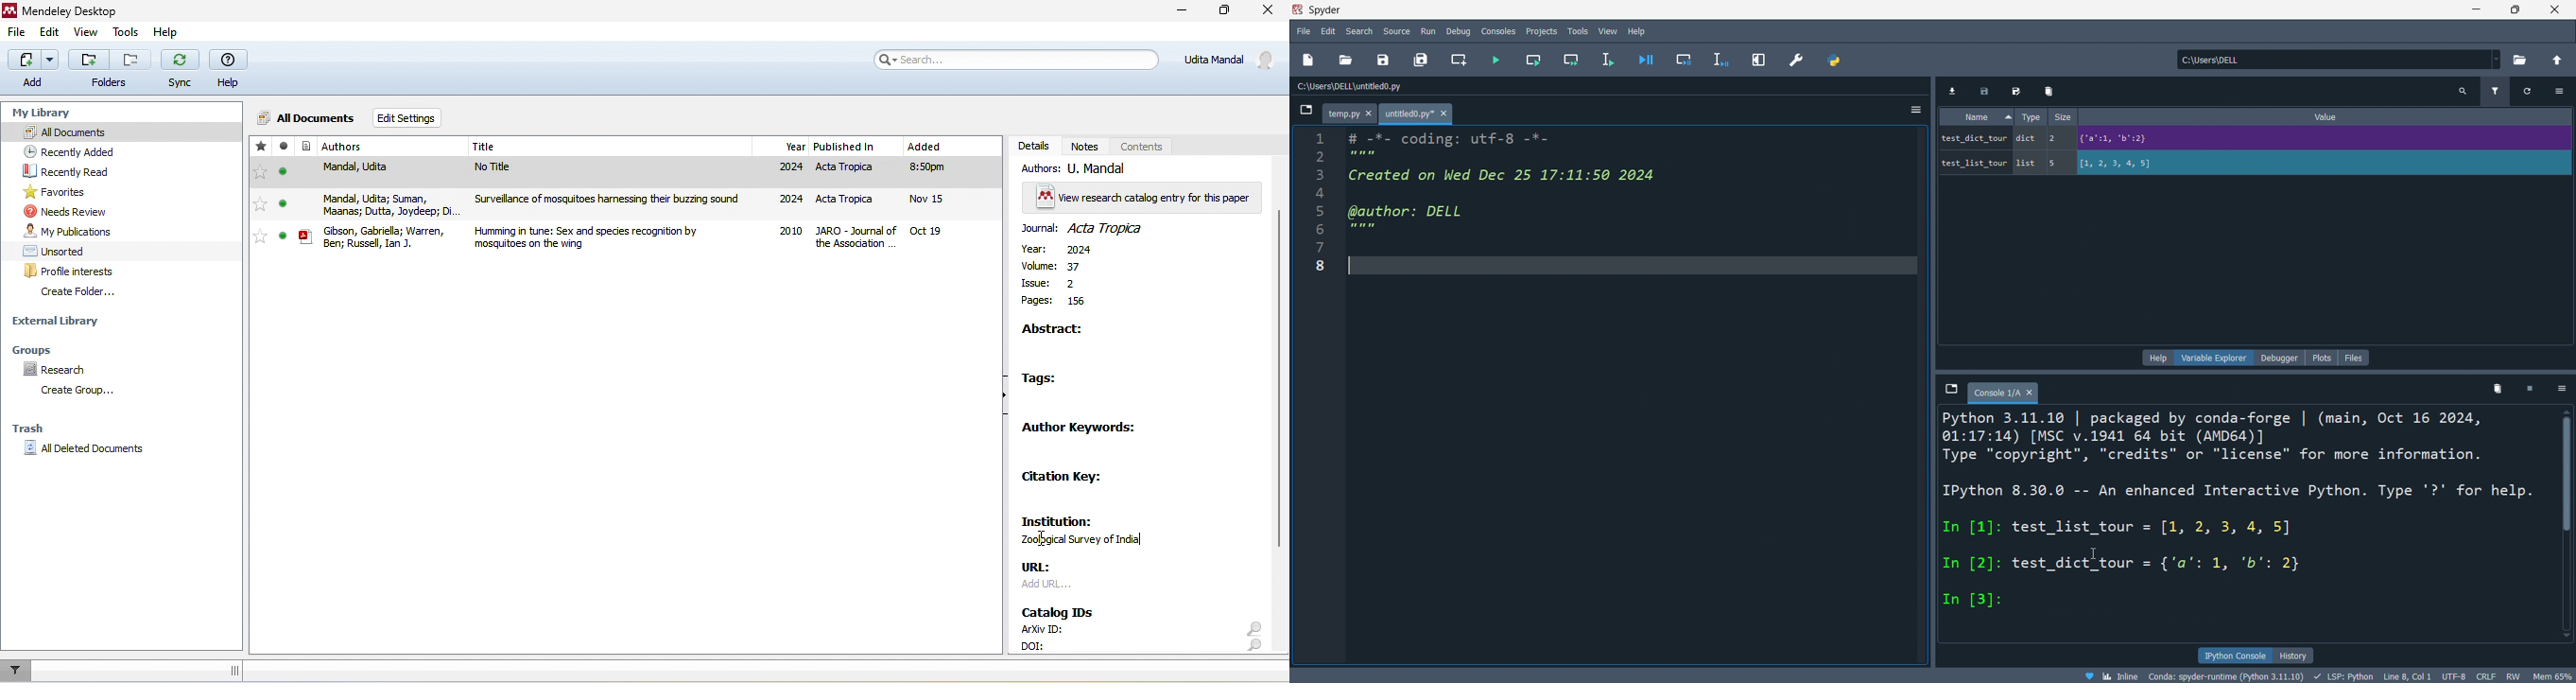  What do you see at coordinates (1067, 478) in the screenshot?
I see `citation key` at bounding box center [1067, 478].